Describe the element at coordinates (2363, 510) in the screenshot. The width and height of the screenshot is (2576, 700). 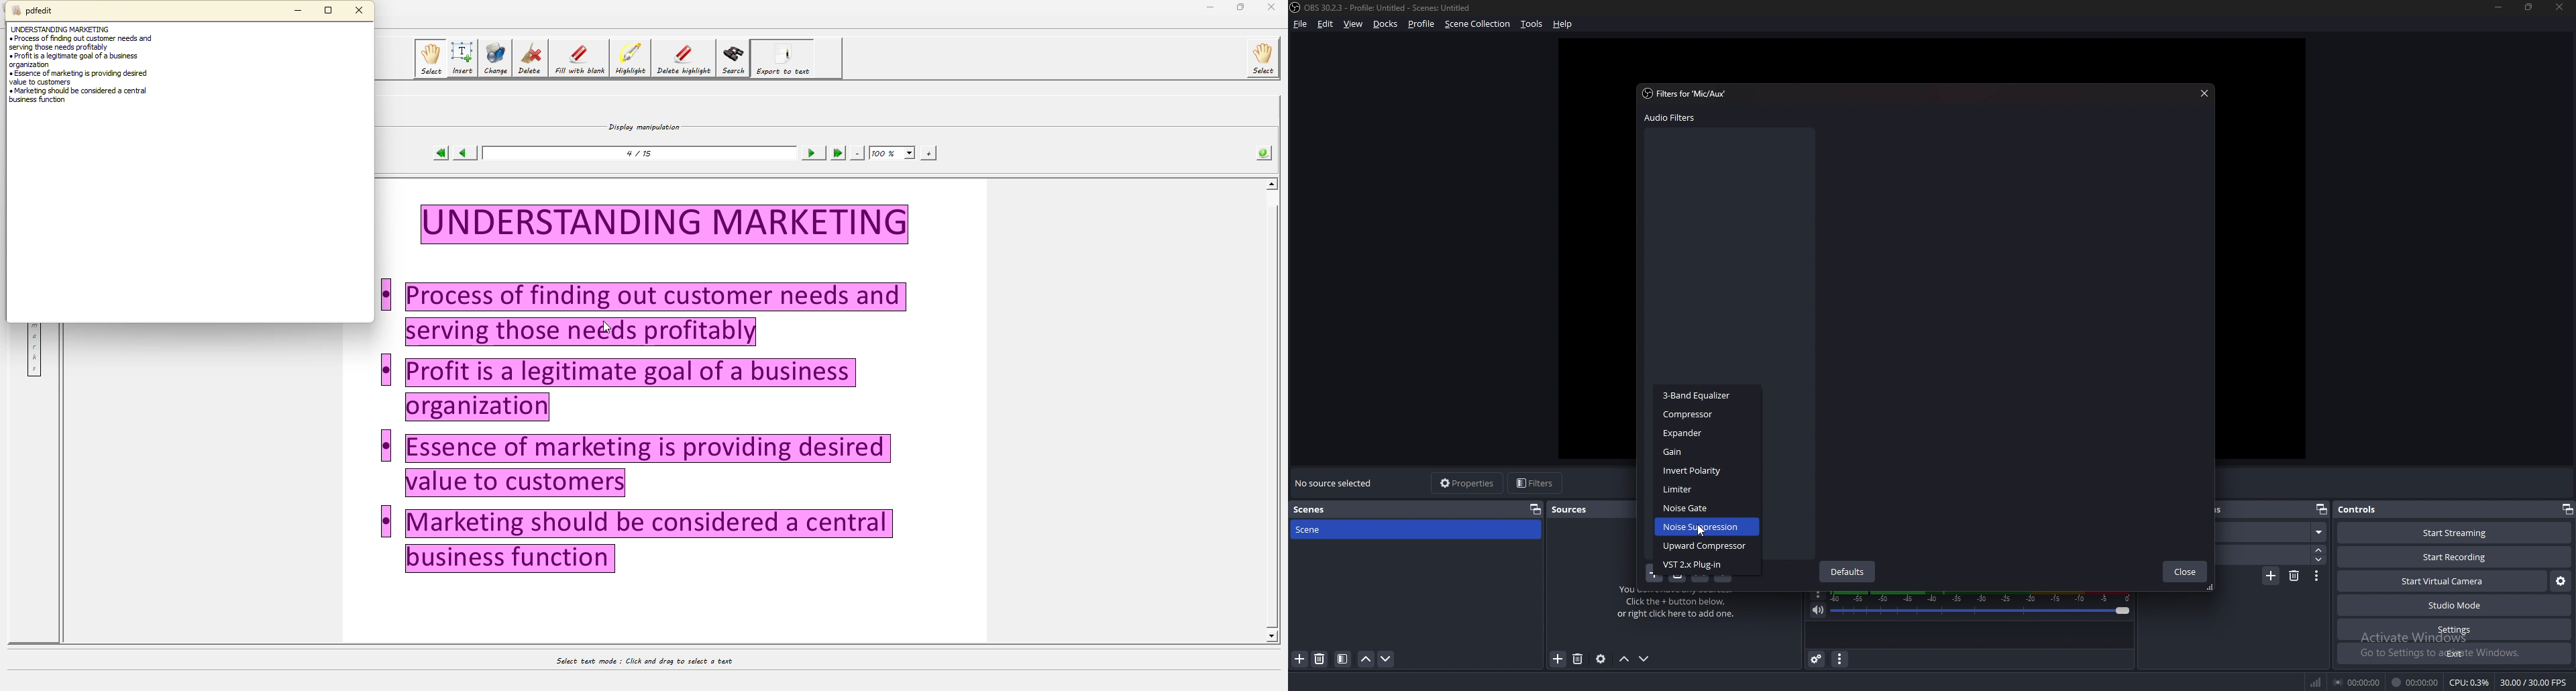
I see `controls` at that location.